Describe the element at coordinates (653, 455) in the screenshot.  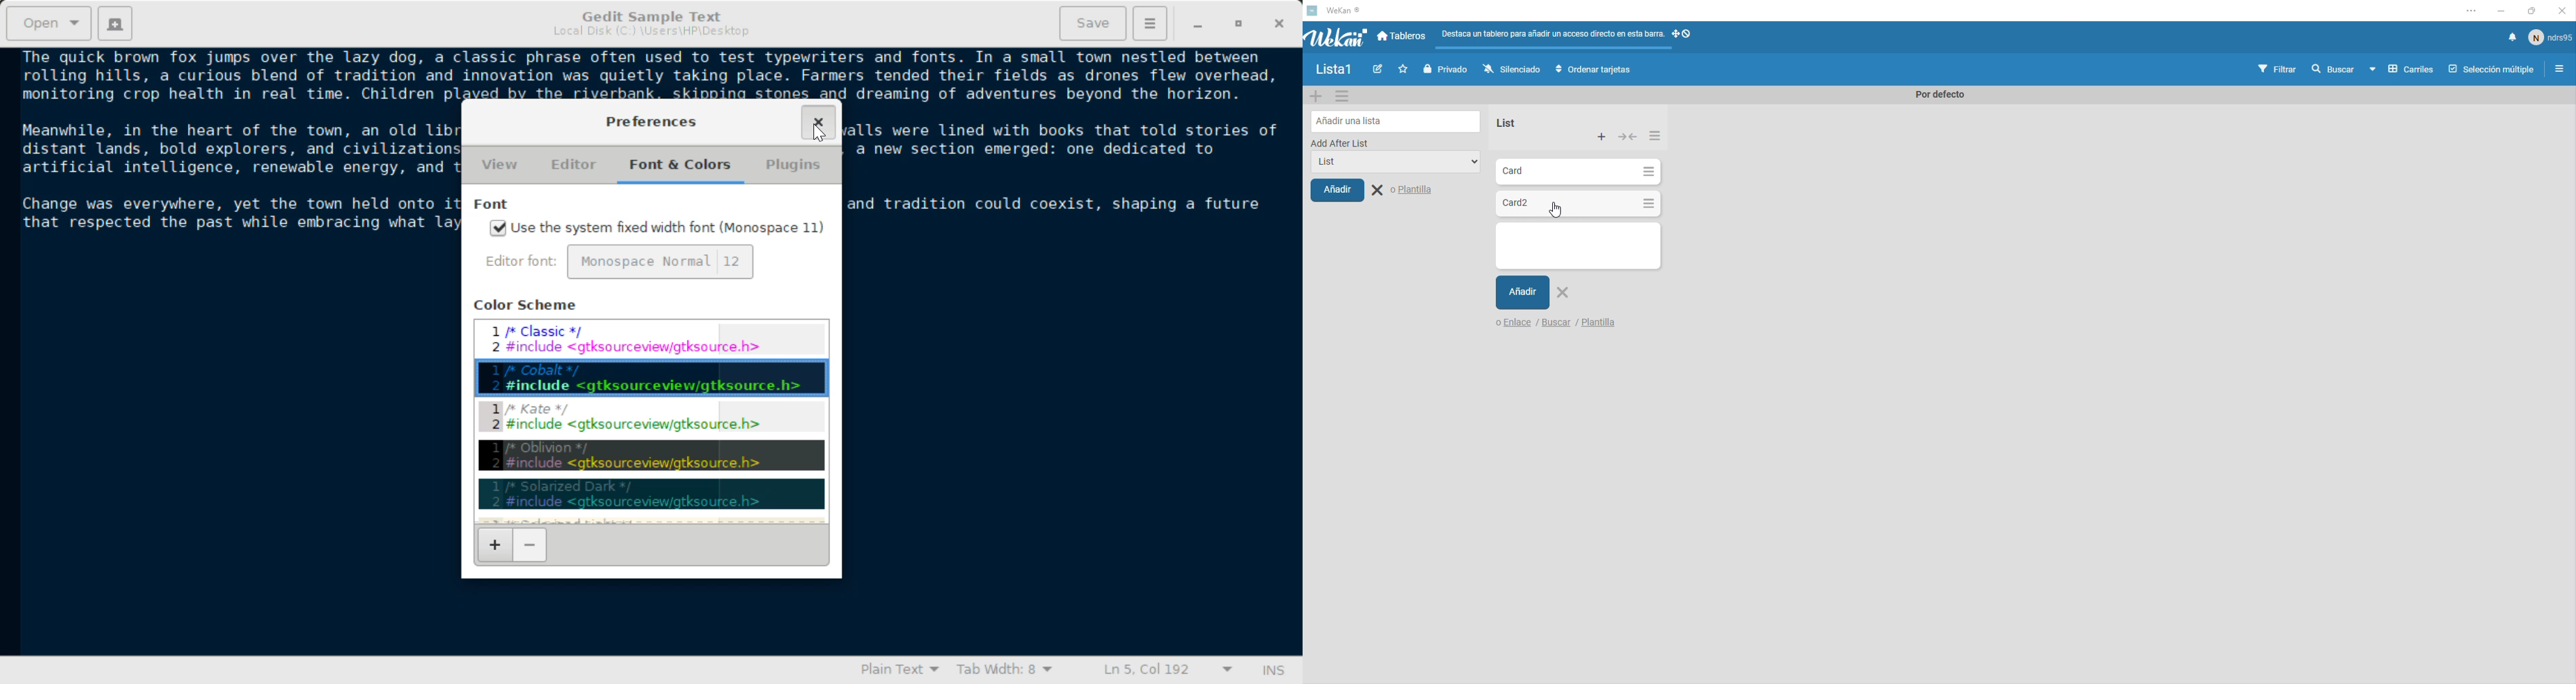
I see `Oblivion Scheme` at that location.